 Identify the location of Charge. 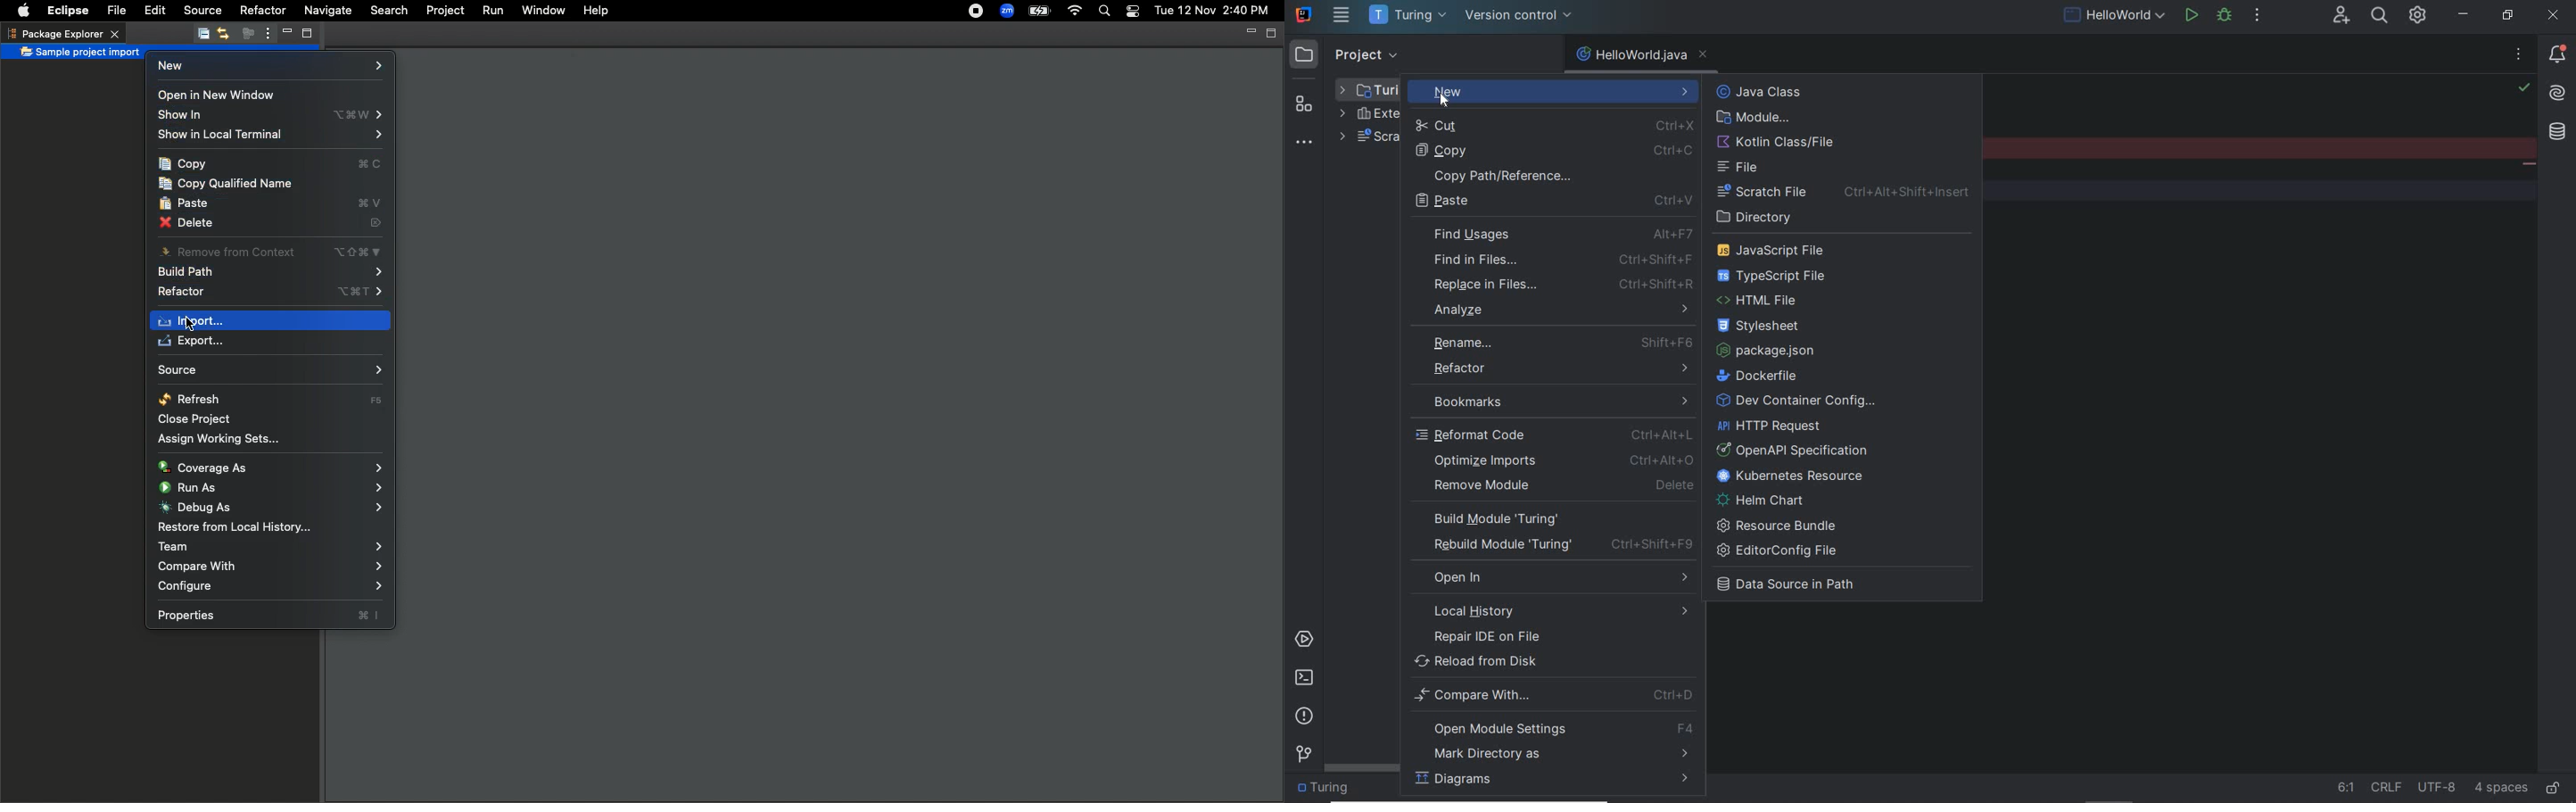
(1041, 11).